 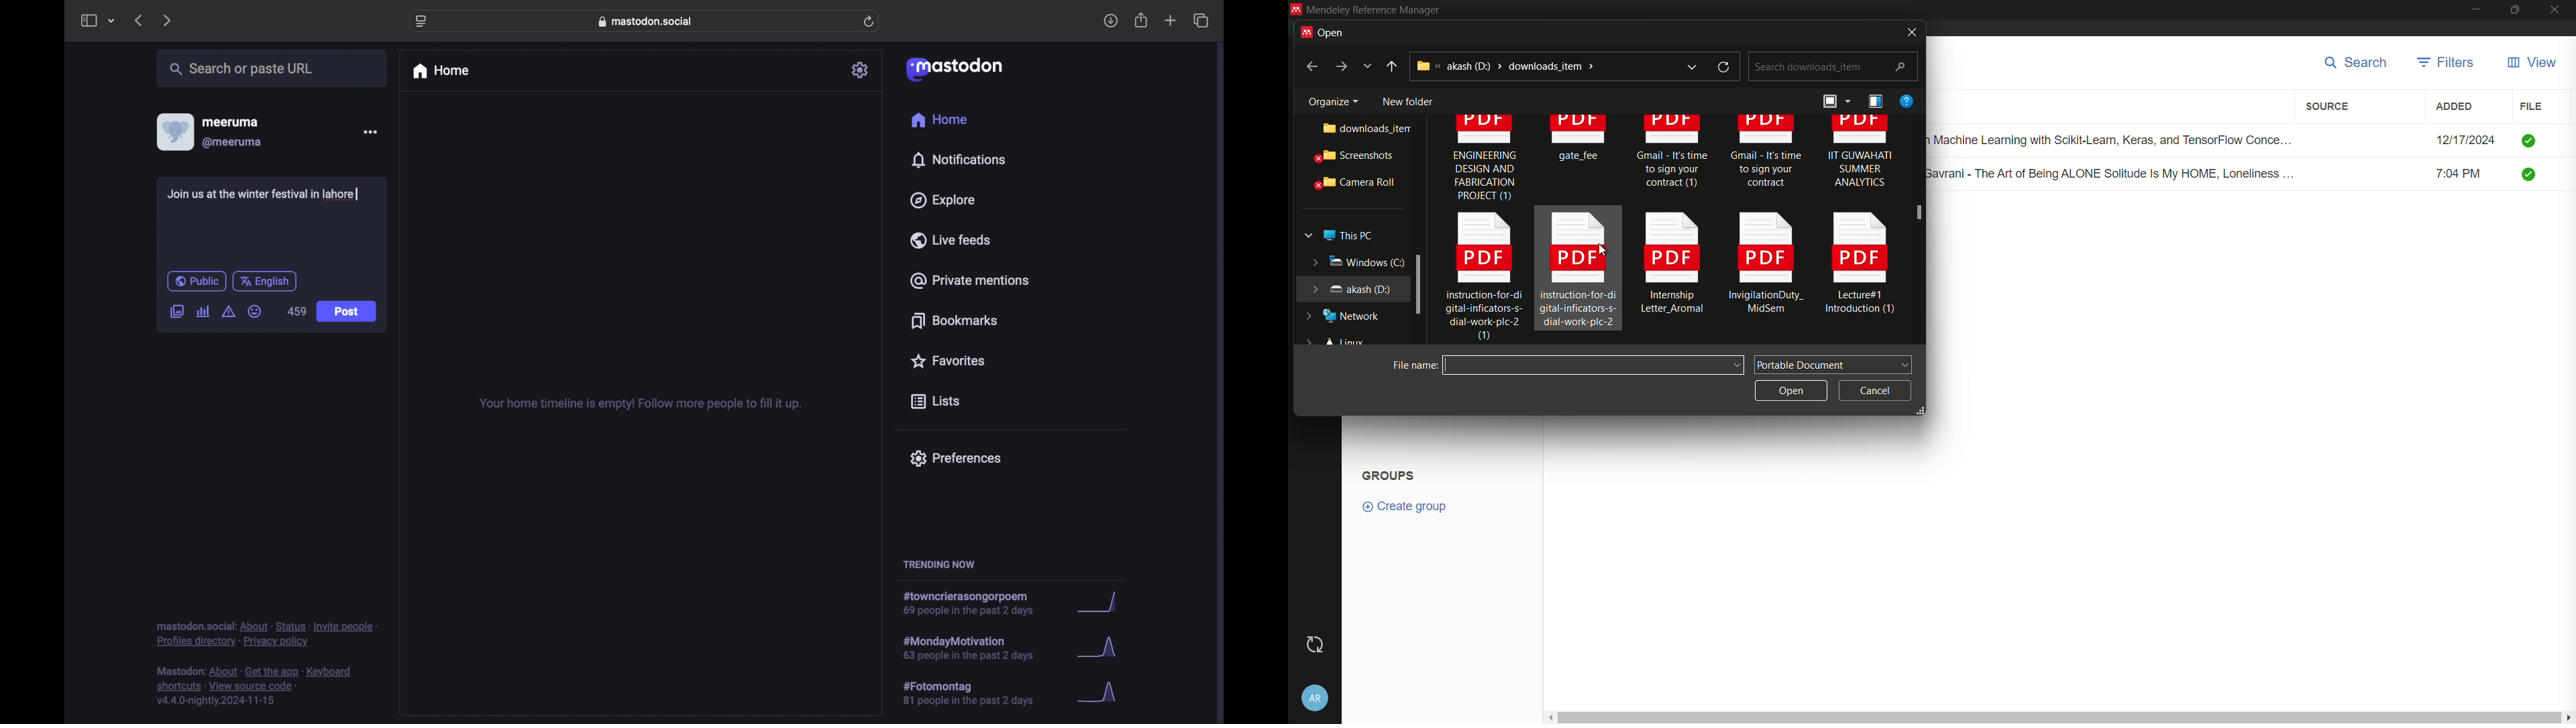 I want to click on download, so click(x=1111, y=21).